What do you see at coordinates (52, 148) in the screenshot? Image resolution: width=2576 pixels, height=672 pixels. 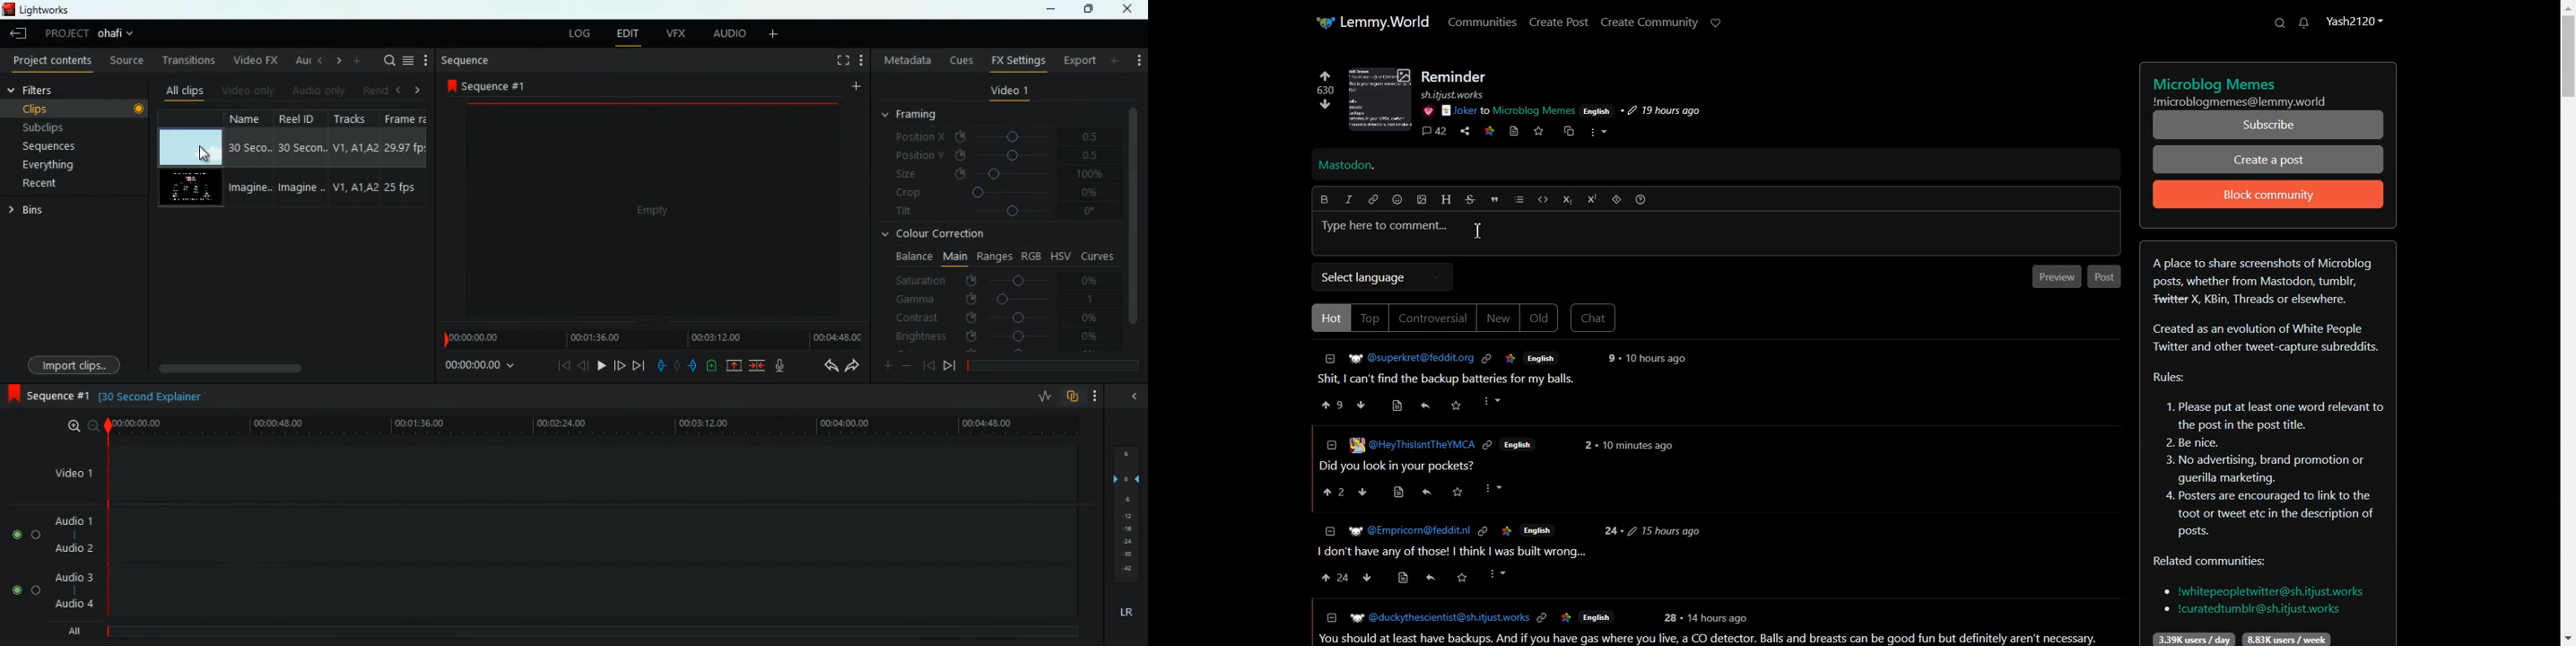 I see `sequences` at bounding box center [52, 148].